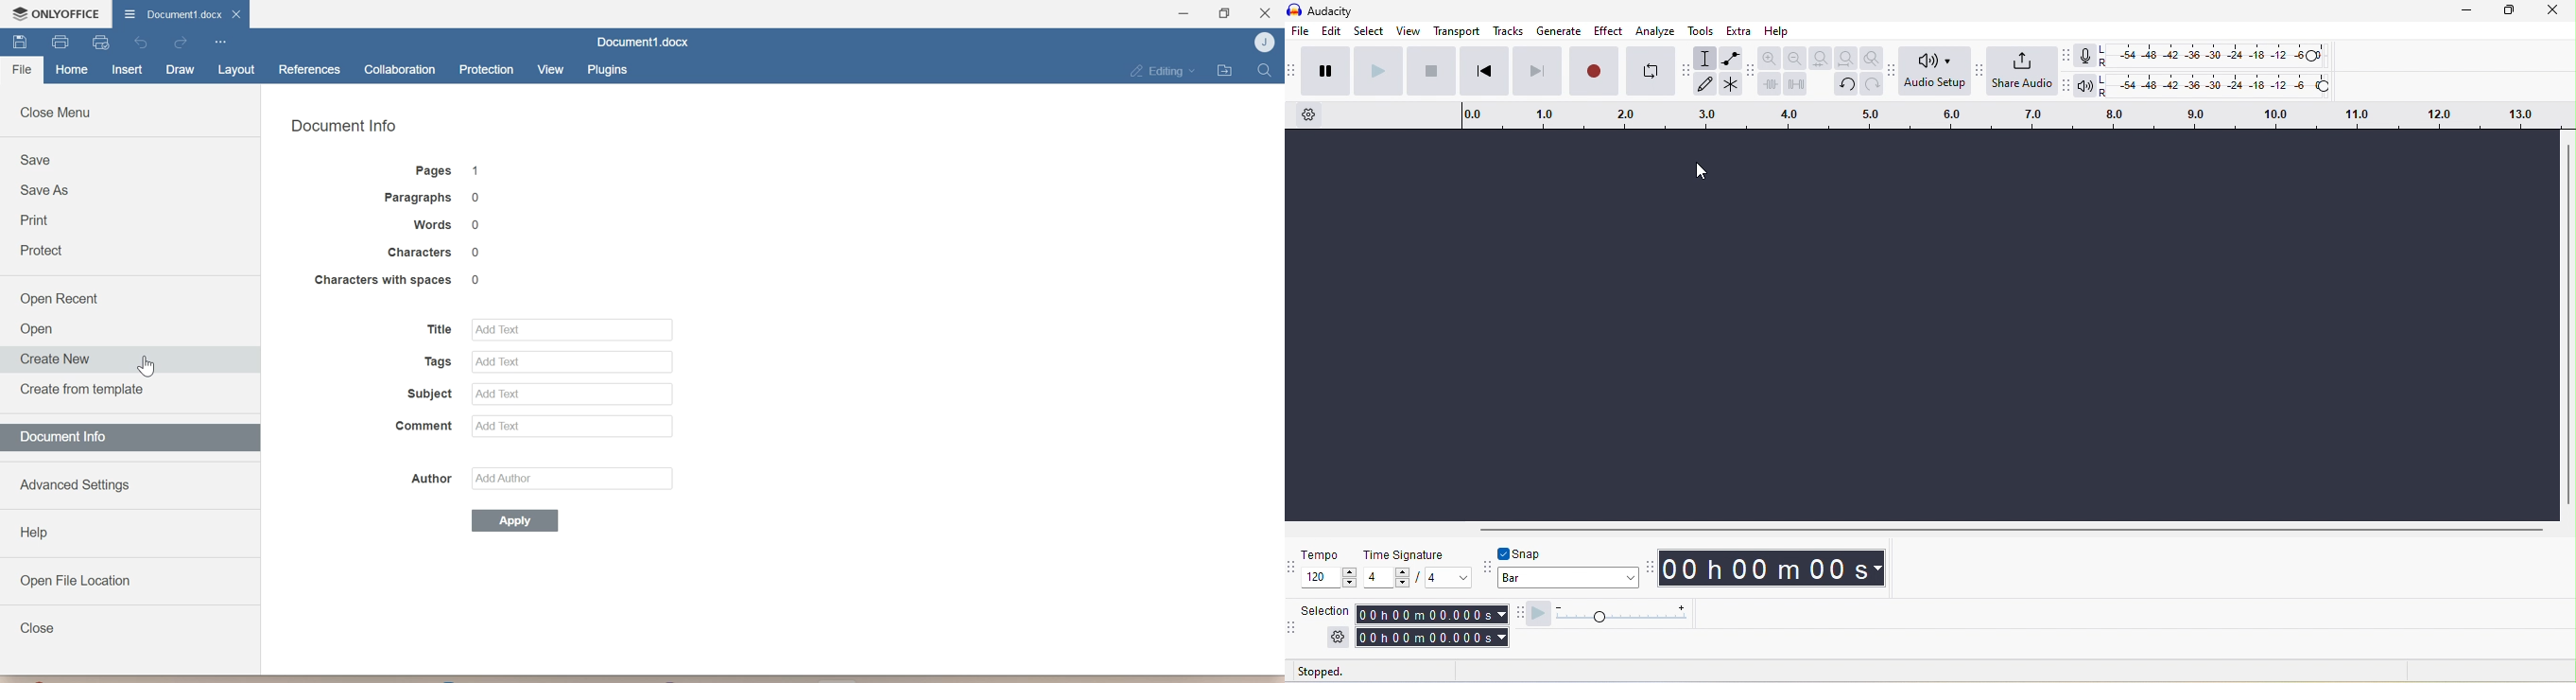 The height and width of the screenshot is (700, 2576). Describe the element at coordinates (1432, 624) in the screenshot. I see `00 h 00 m 00 s` at that location.